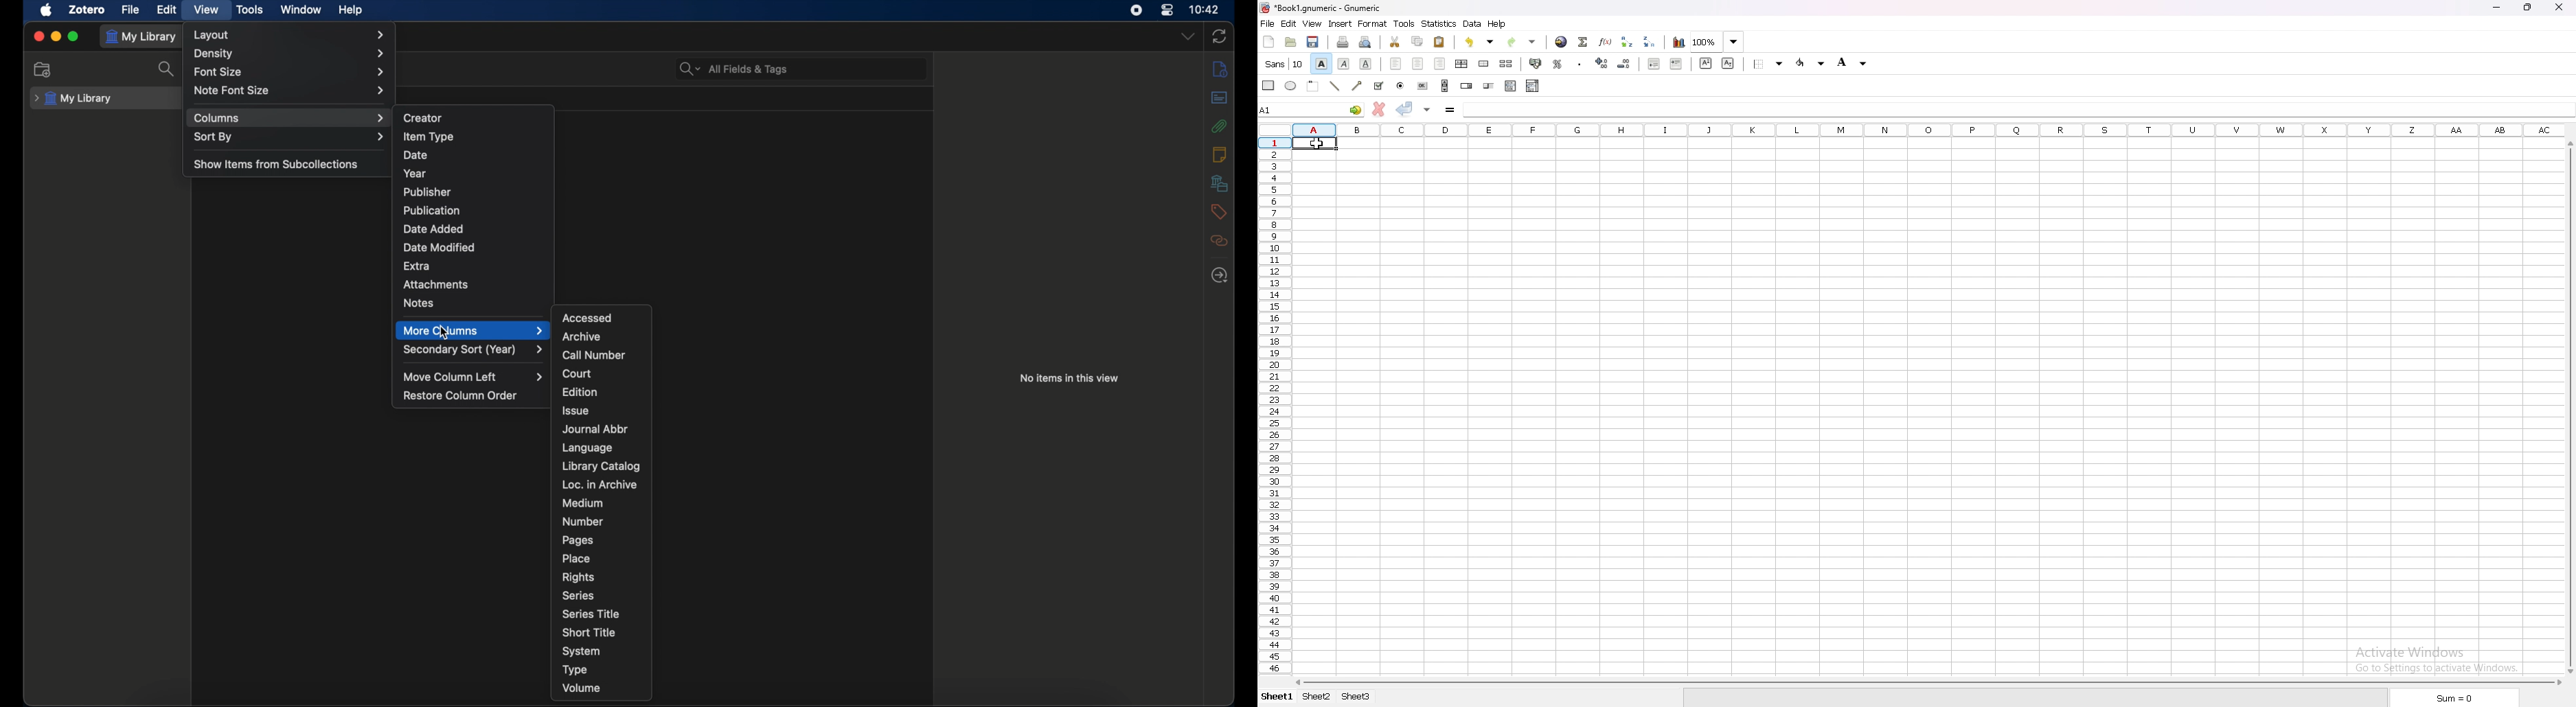  What do you see at coordinates (1313, 86) in the screenshot?
I see `frame` at bounding box center [1313, 86].